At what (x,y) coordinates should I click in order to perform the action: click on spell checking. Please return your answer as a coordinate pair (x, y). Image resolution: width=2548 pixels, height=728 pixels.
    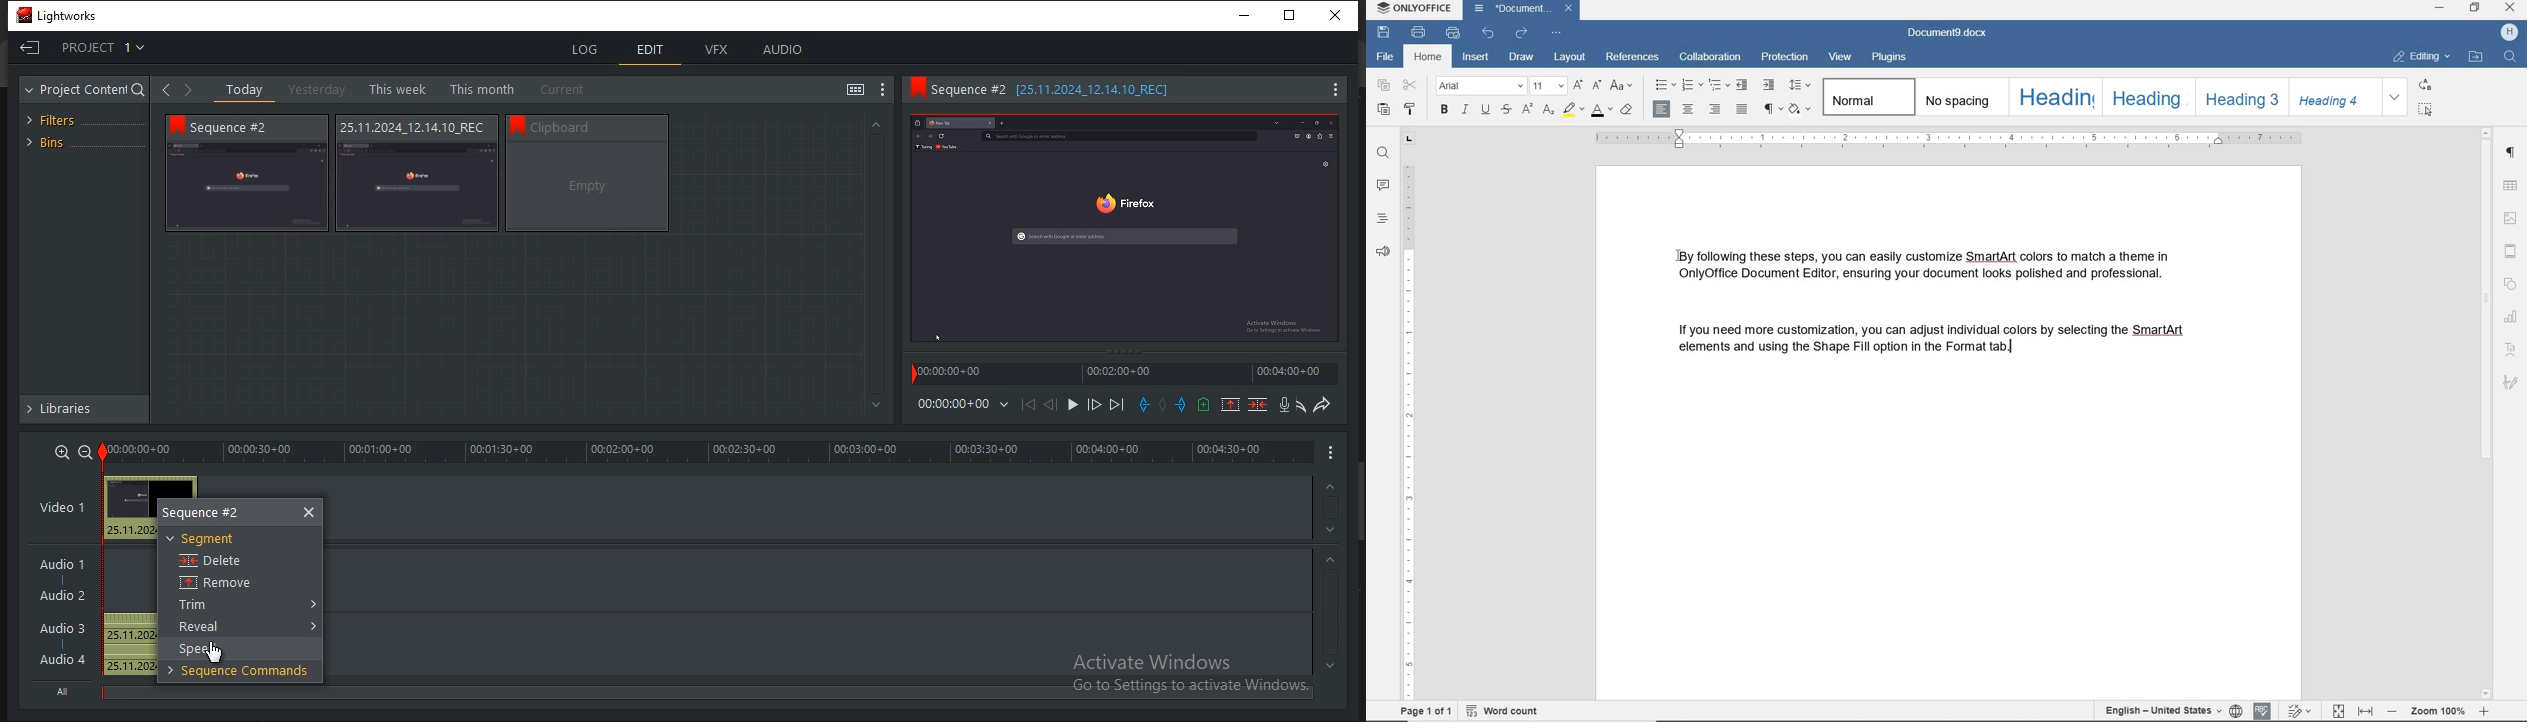
    Looking at the image, I should click on (2264, 707).